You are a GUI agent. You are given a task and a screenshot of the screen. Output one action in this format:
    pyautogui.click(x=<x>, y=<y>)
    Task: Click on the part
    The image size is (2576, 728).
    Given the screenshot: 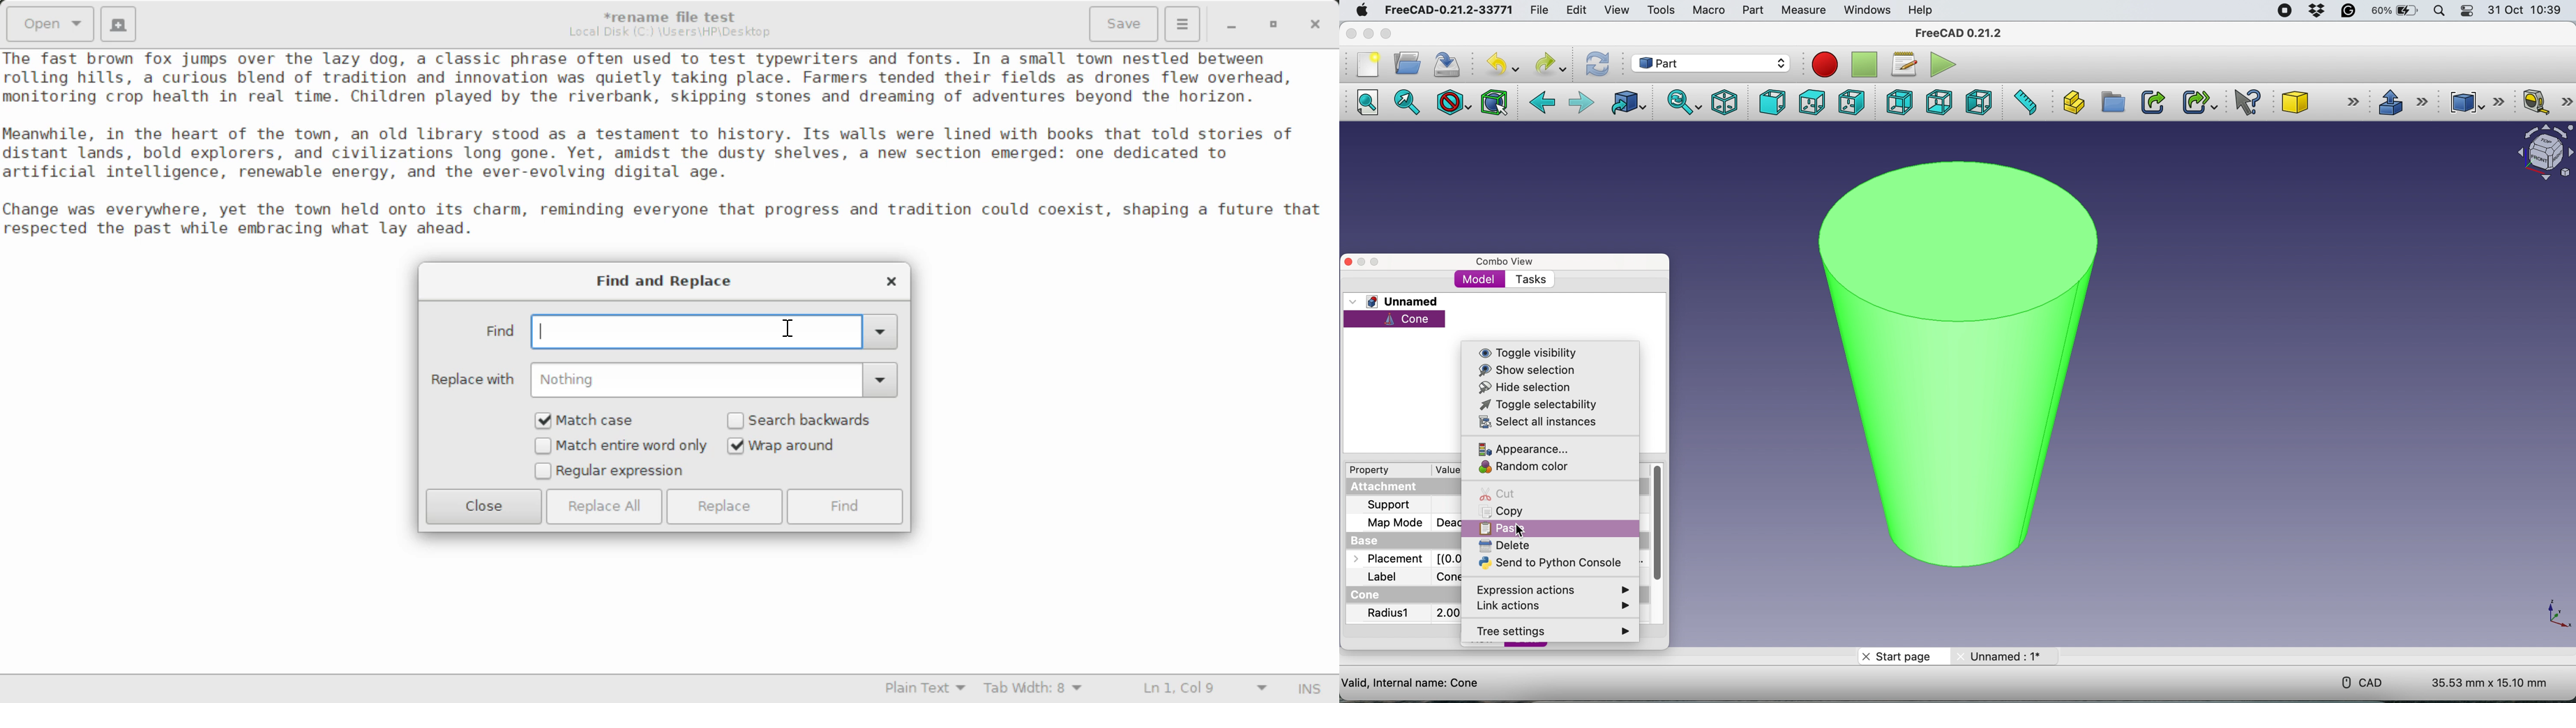 What is the action you would take?
    pyautogui.click(x=1713, y=62)
    